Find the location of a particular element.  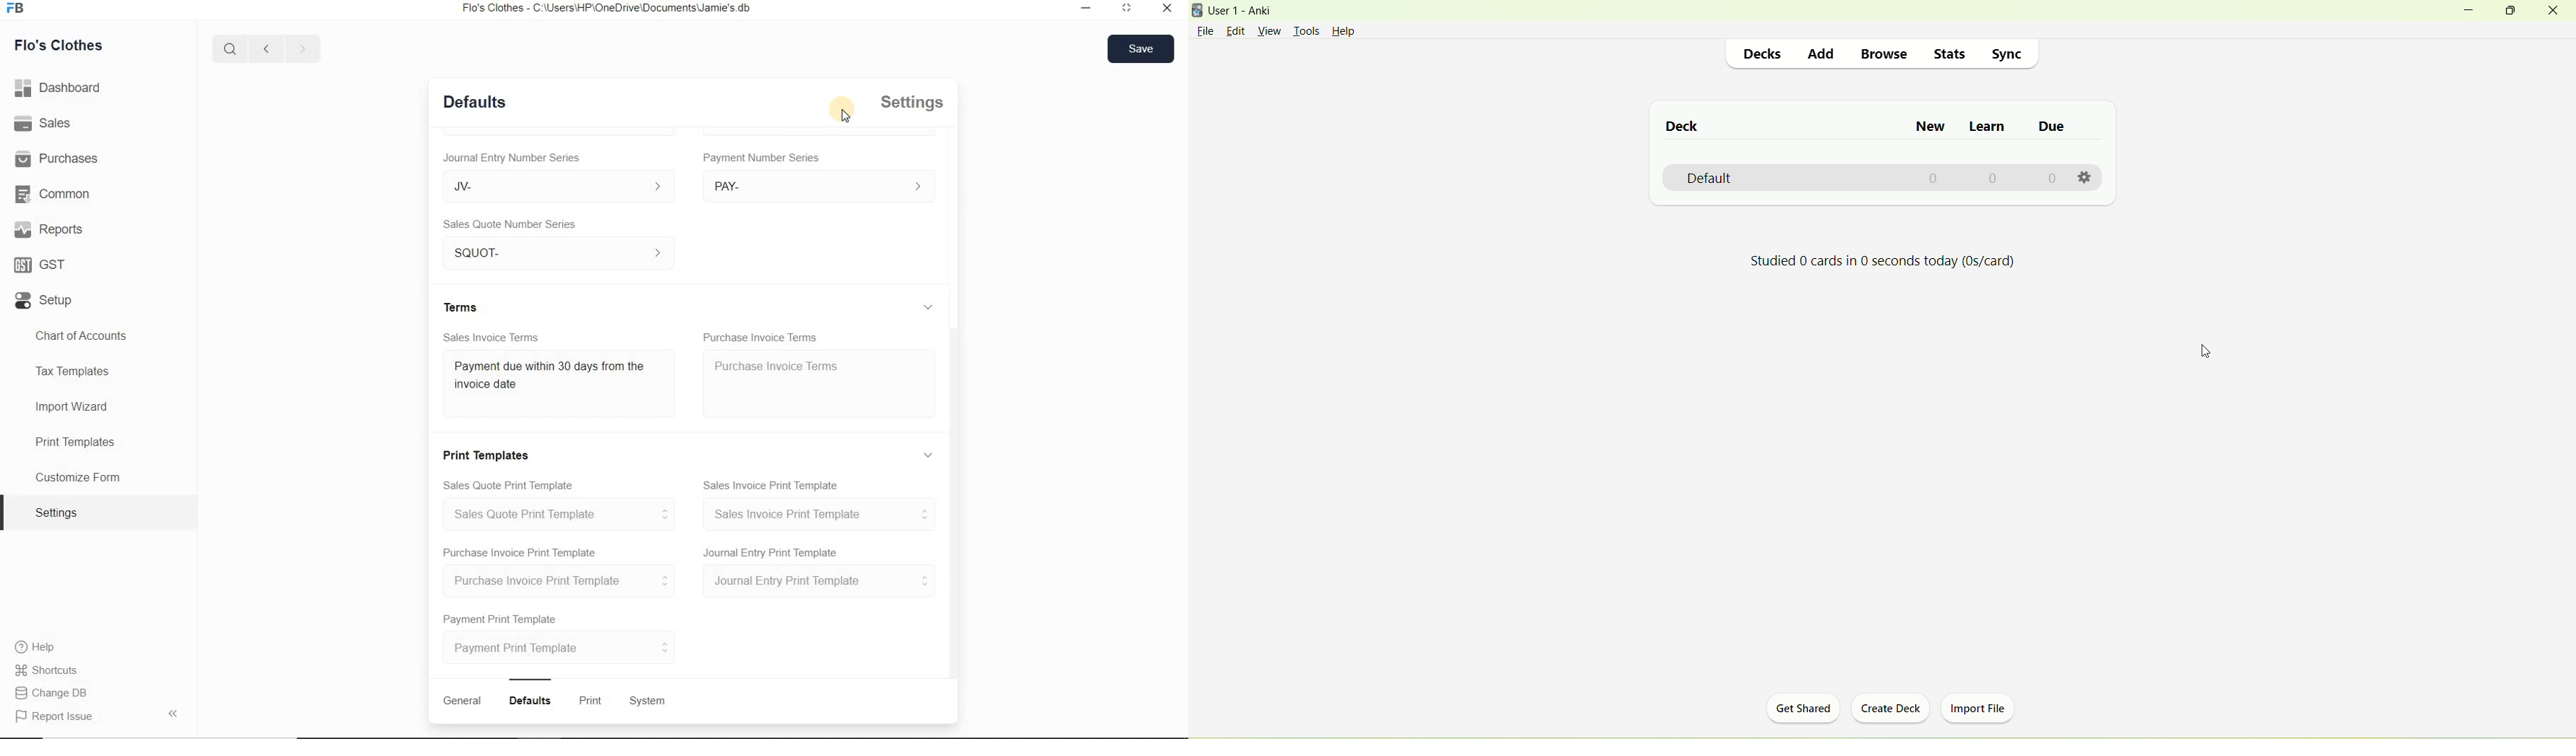

decks is located at coordinates (1759, 56).